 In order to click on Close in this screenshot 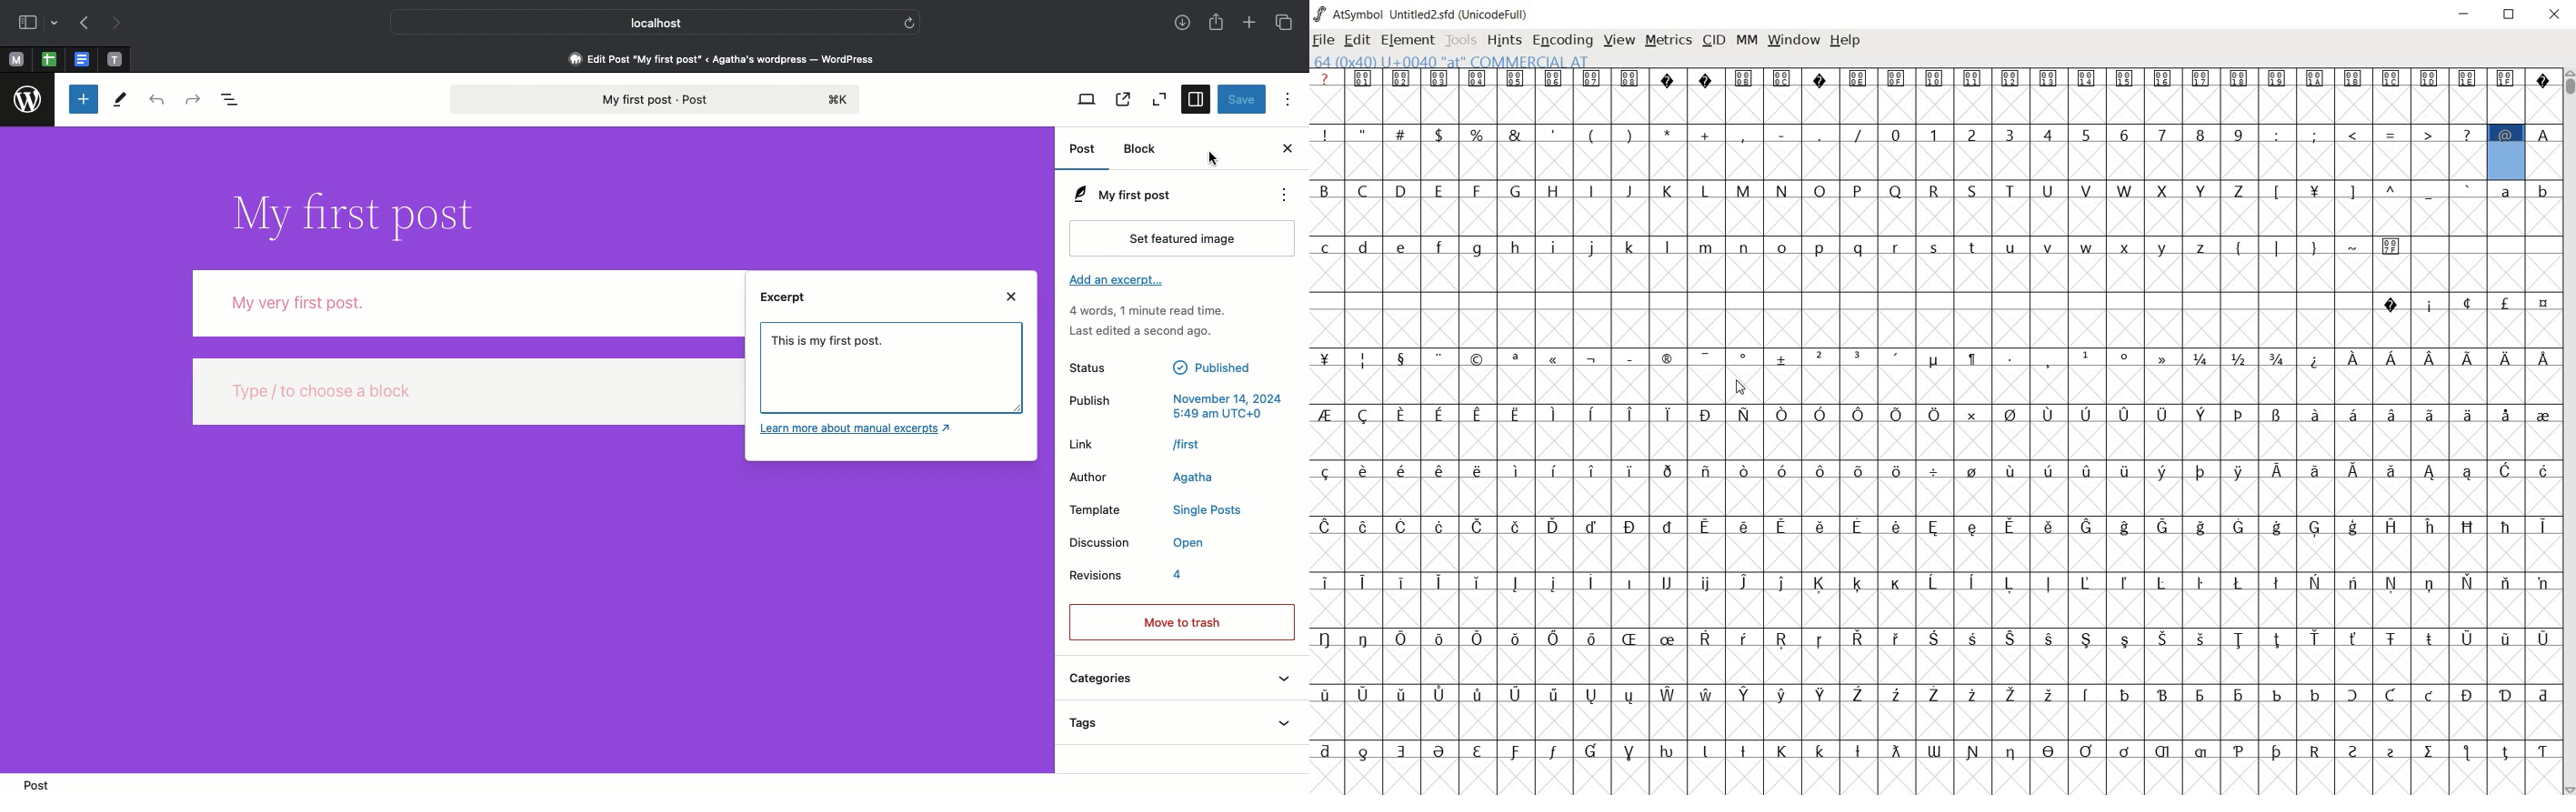, I will do `click(1014, 297)`.